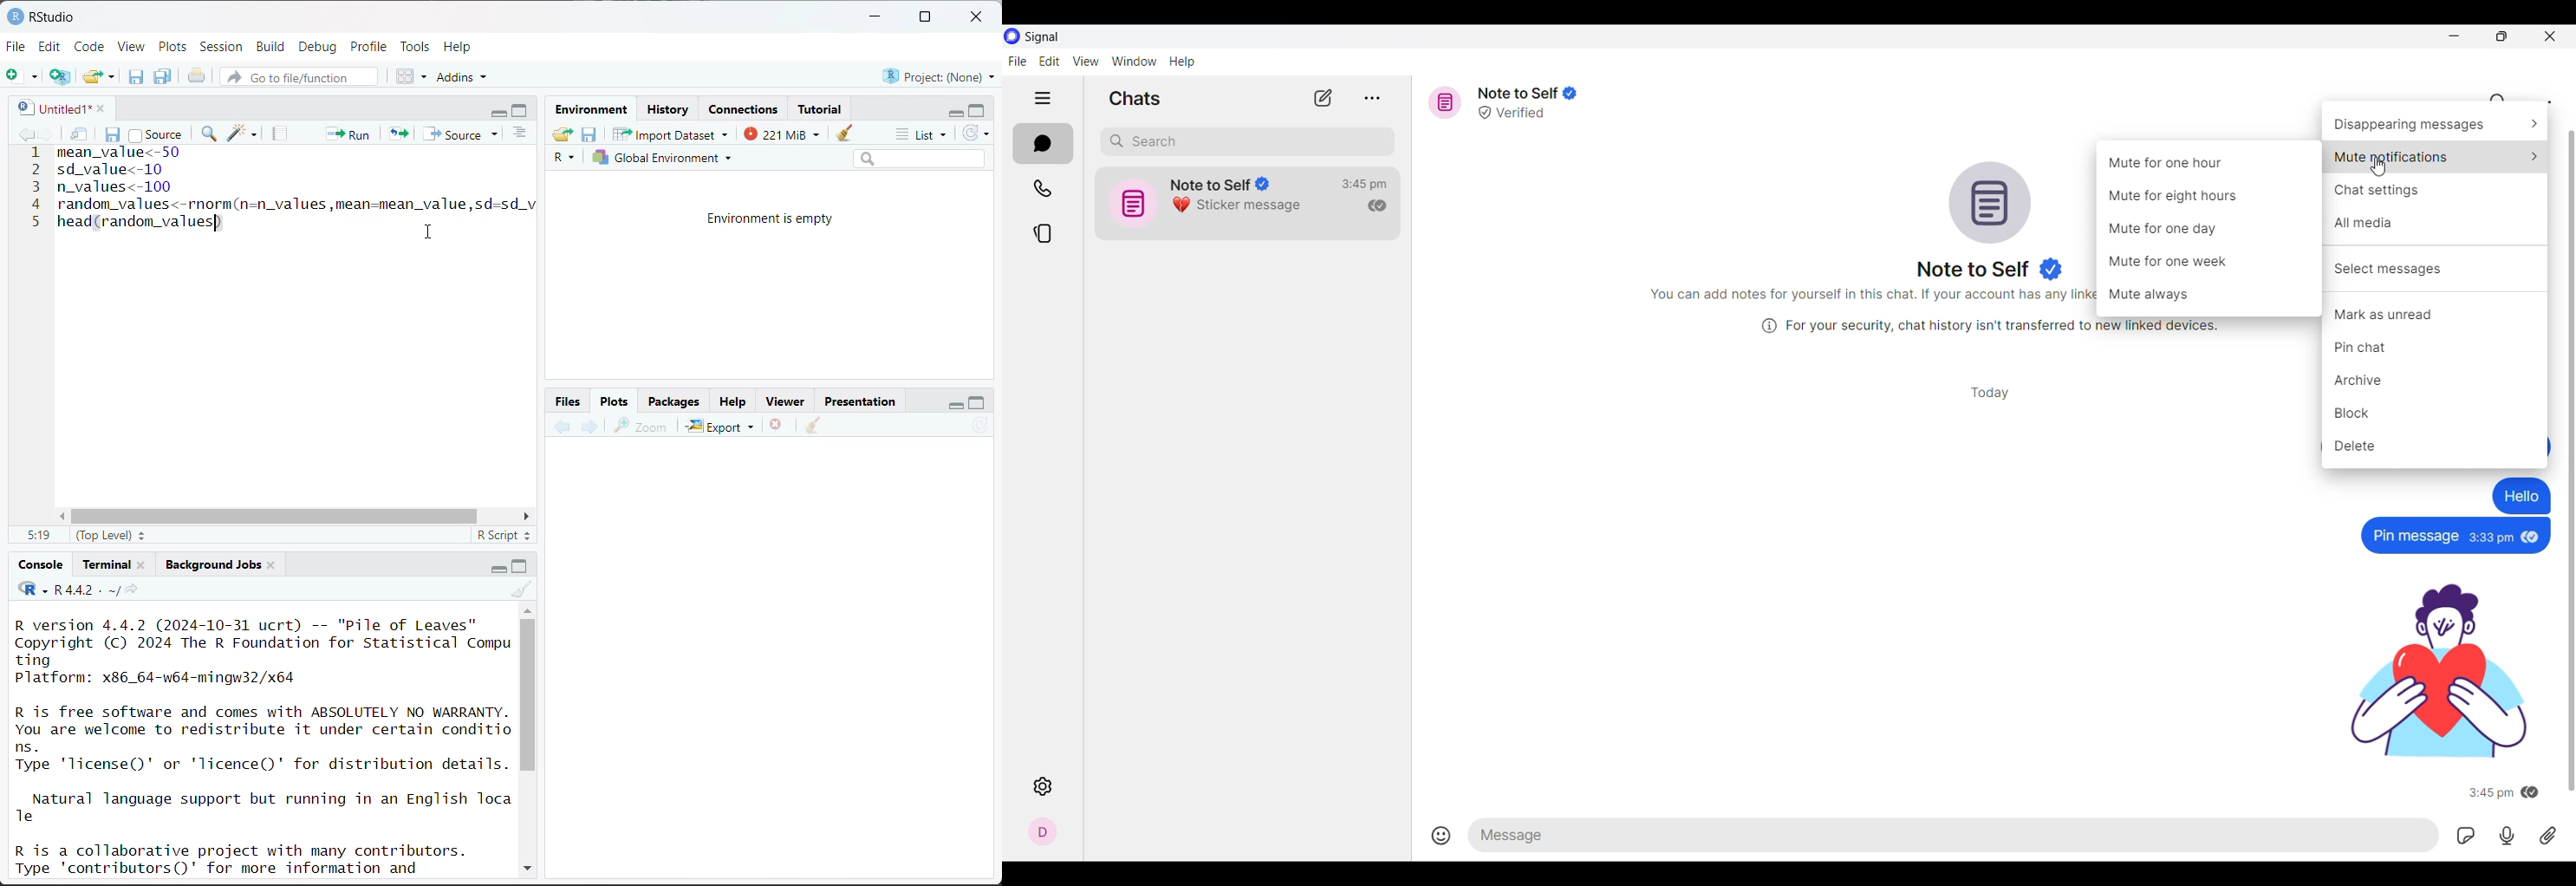 The height and width of the screenshot is (896, 2576). Describe the element at coordinates (822, 107) in the screenshot. I see `Tutorial` at that location.